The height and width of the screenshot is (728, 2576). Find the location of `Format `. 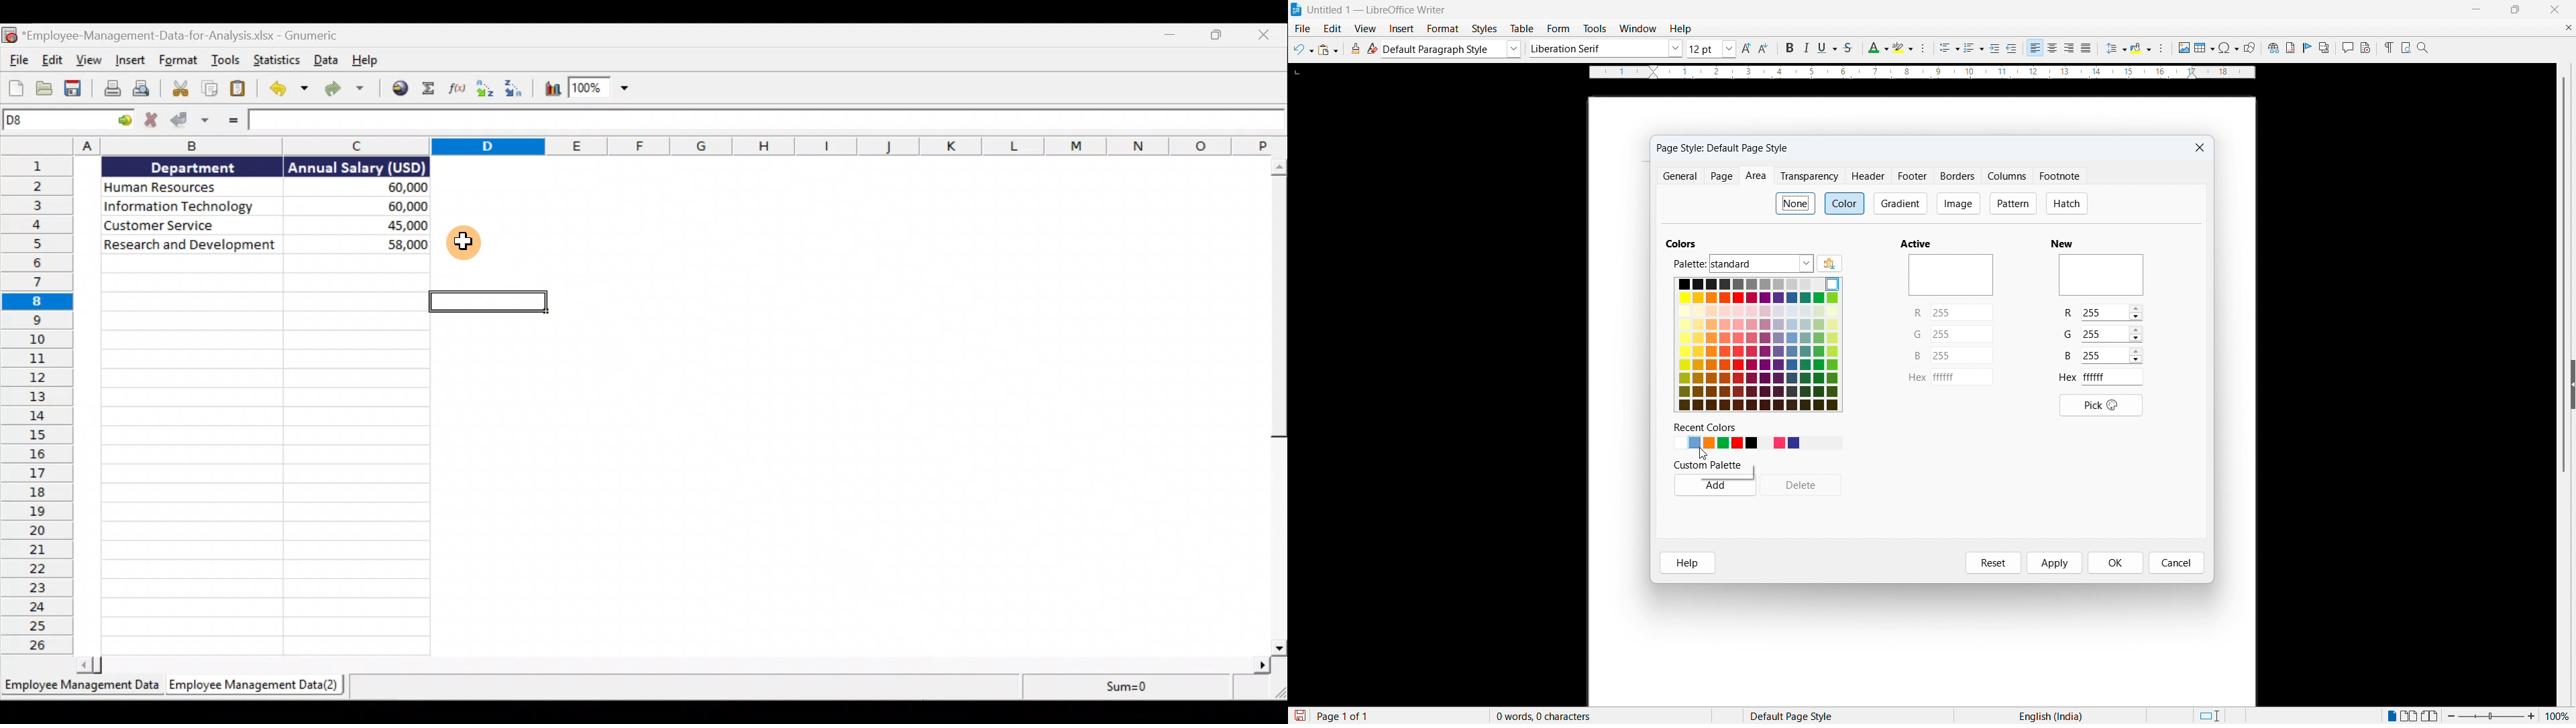

Format  is located at coordinates (1443, 28).